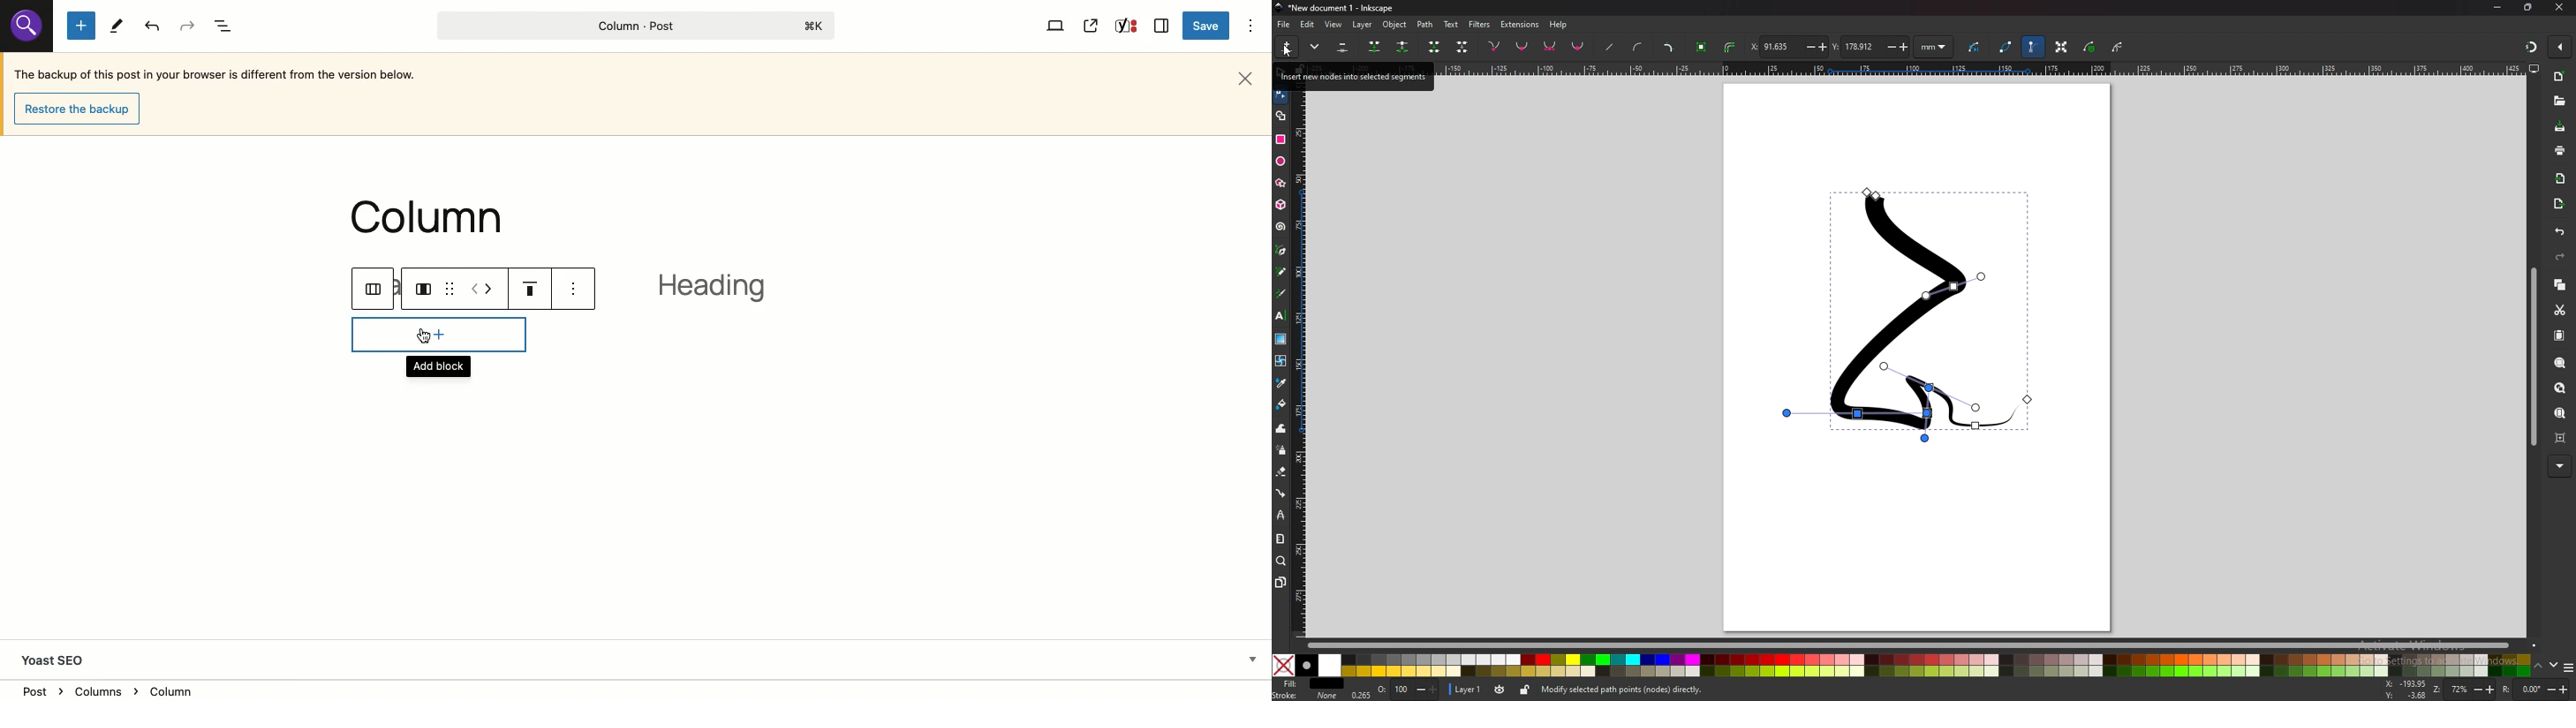 The height and width of the screenshot is (728, 2576). I want to click on smooth, so click(1523, 47).